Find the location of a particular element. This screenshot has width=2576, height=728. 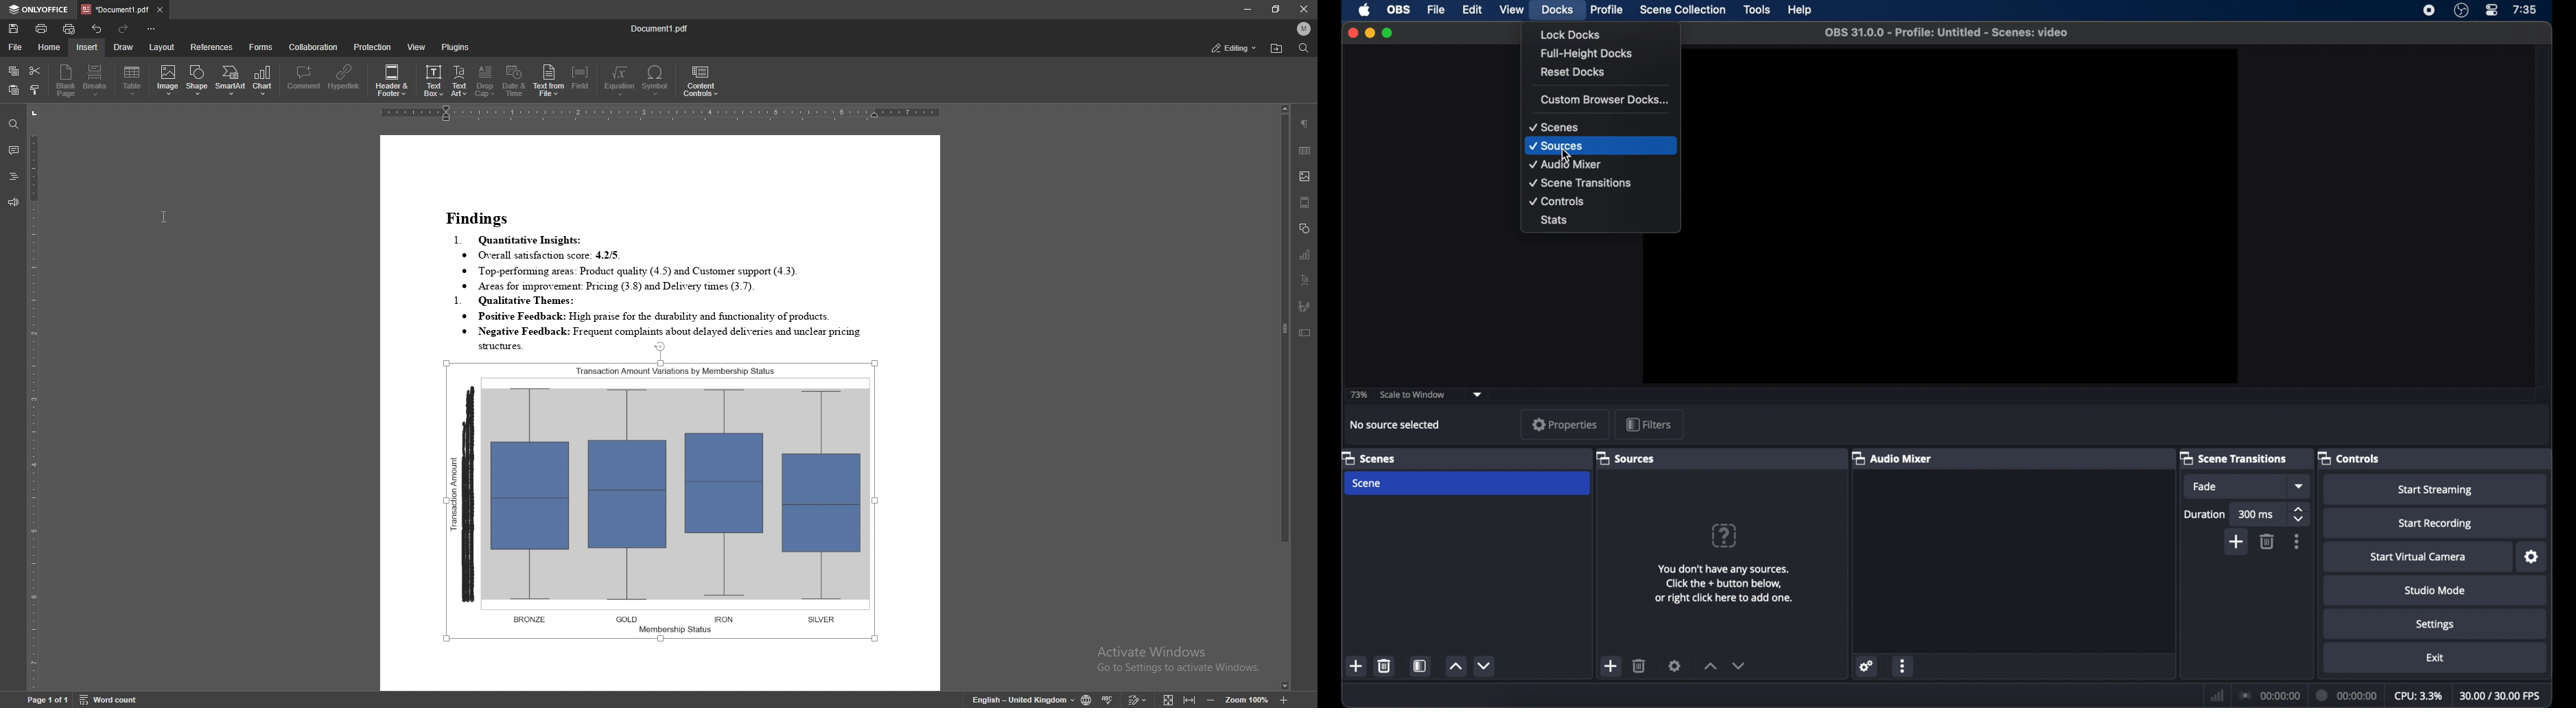

7.35 is located at coordinates (2525, 10).